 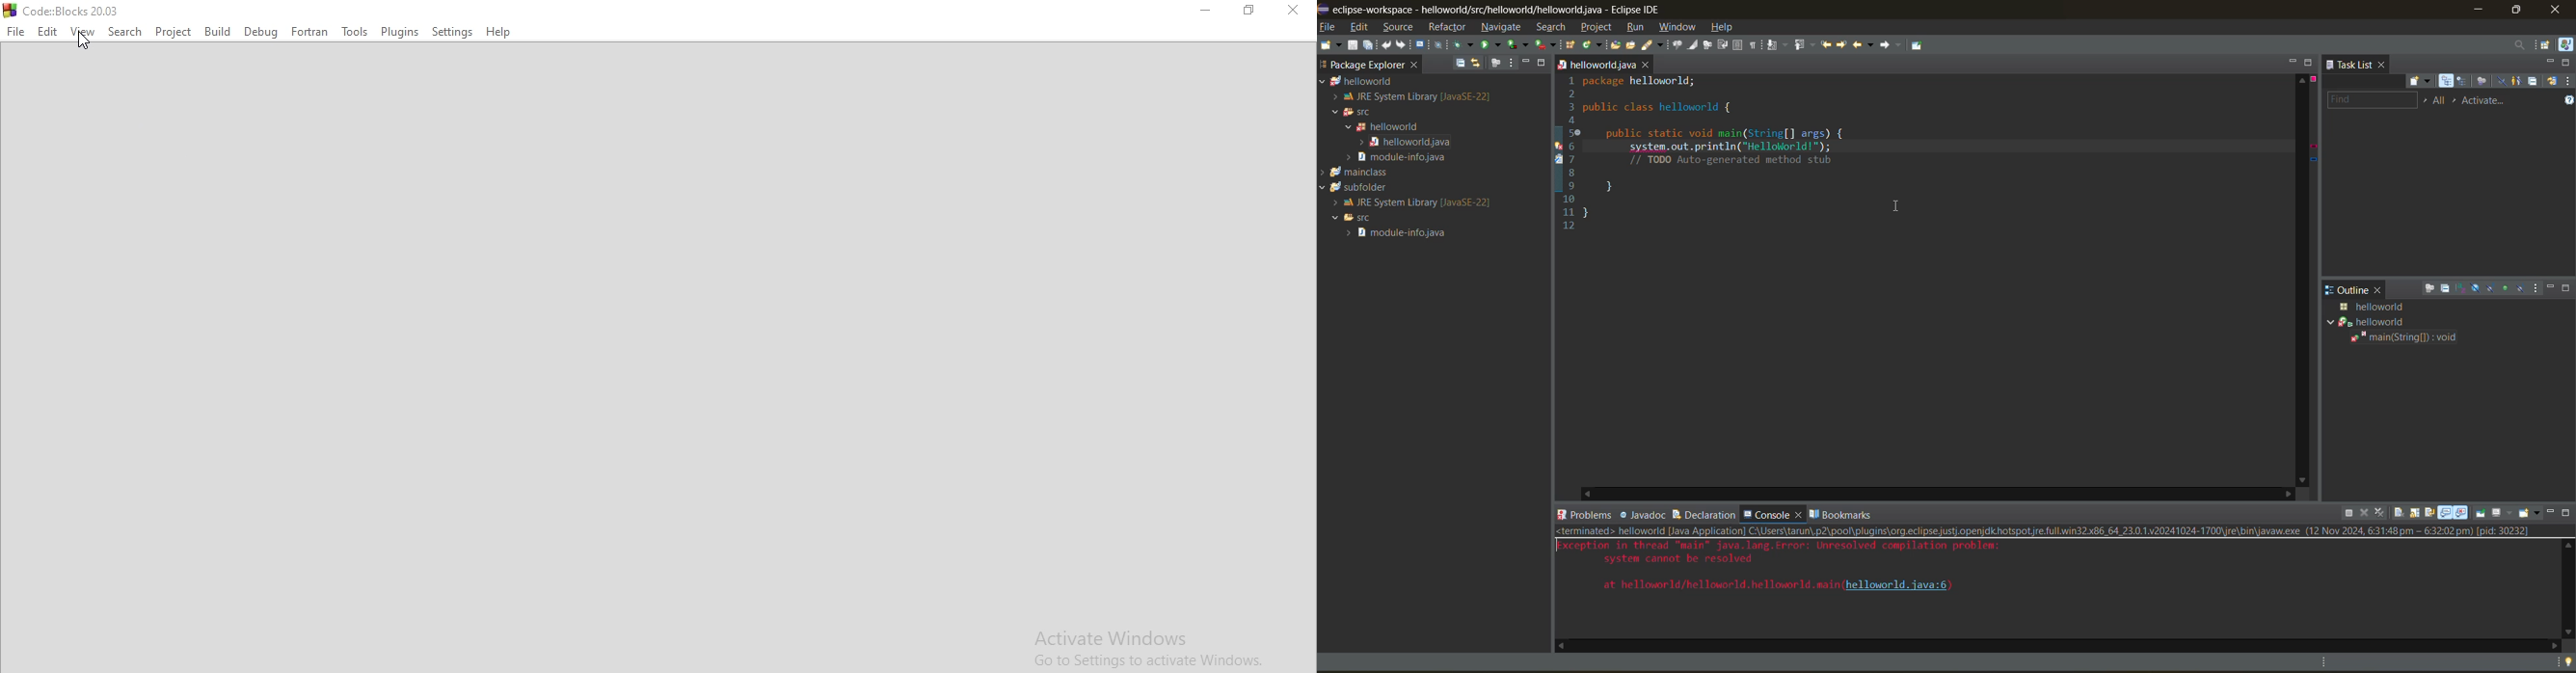 I want to click on Close, so click(x=1294, y=11).